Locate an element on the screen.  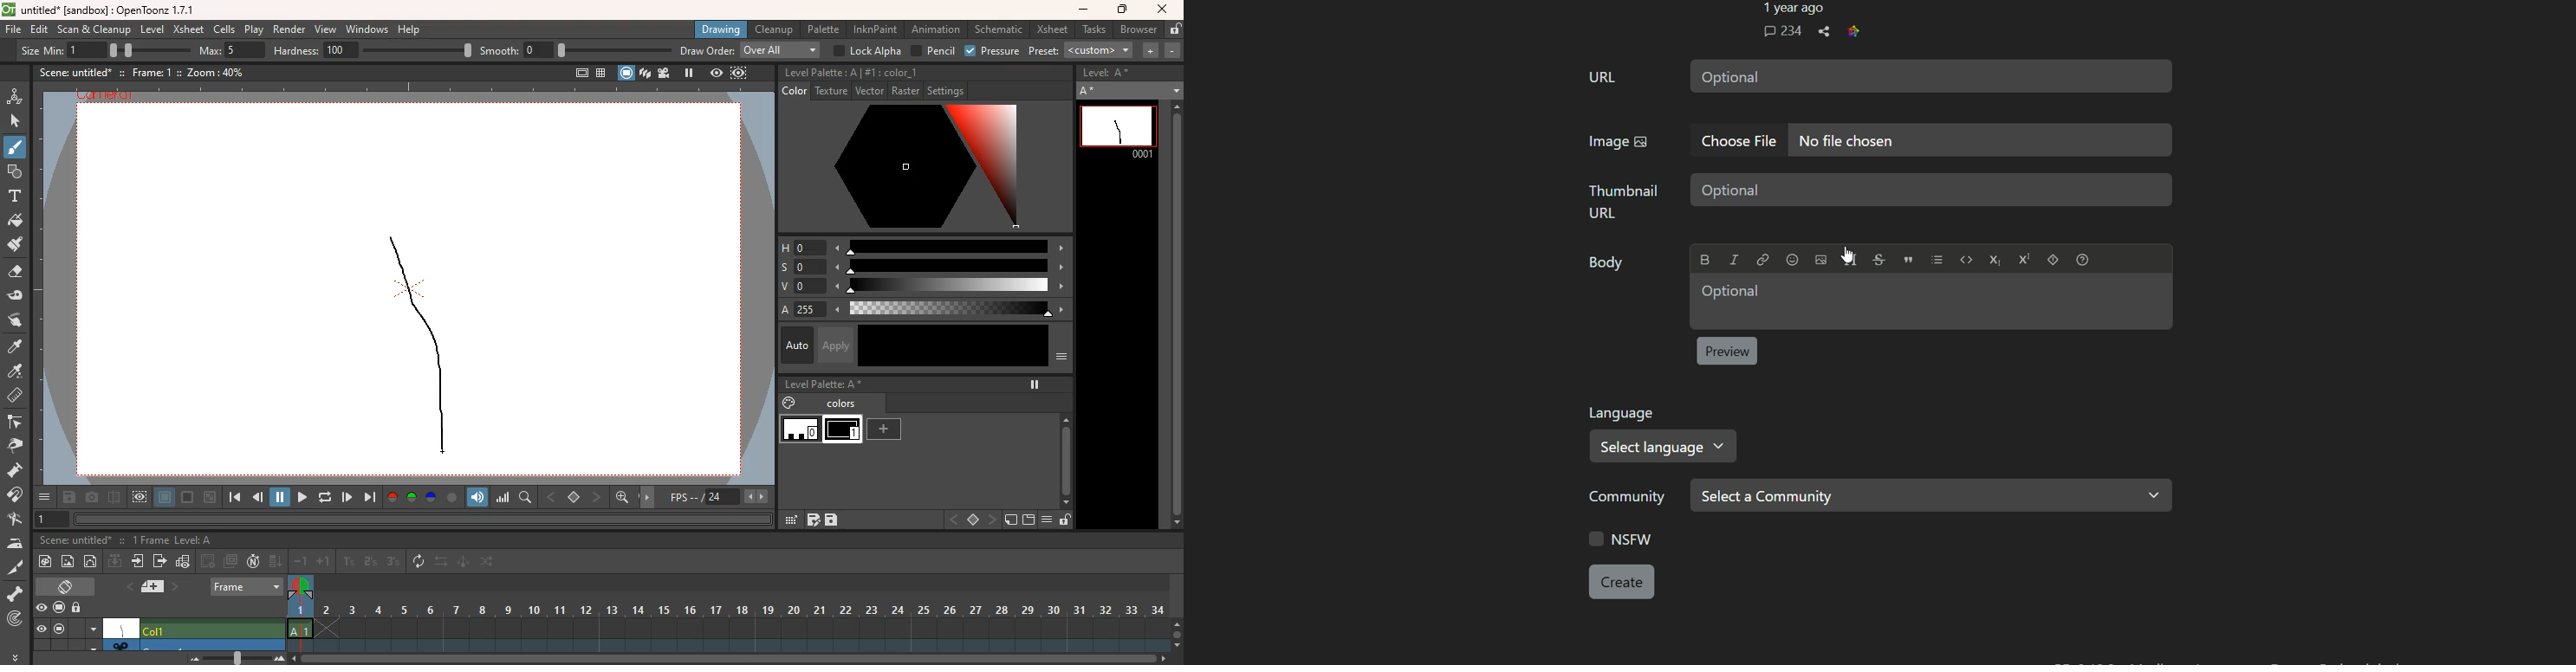
frame is located at coordinates (738, 74).